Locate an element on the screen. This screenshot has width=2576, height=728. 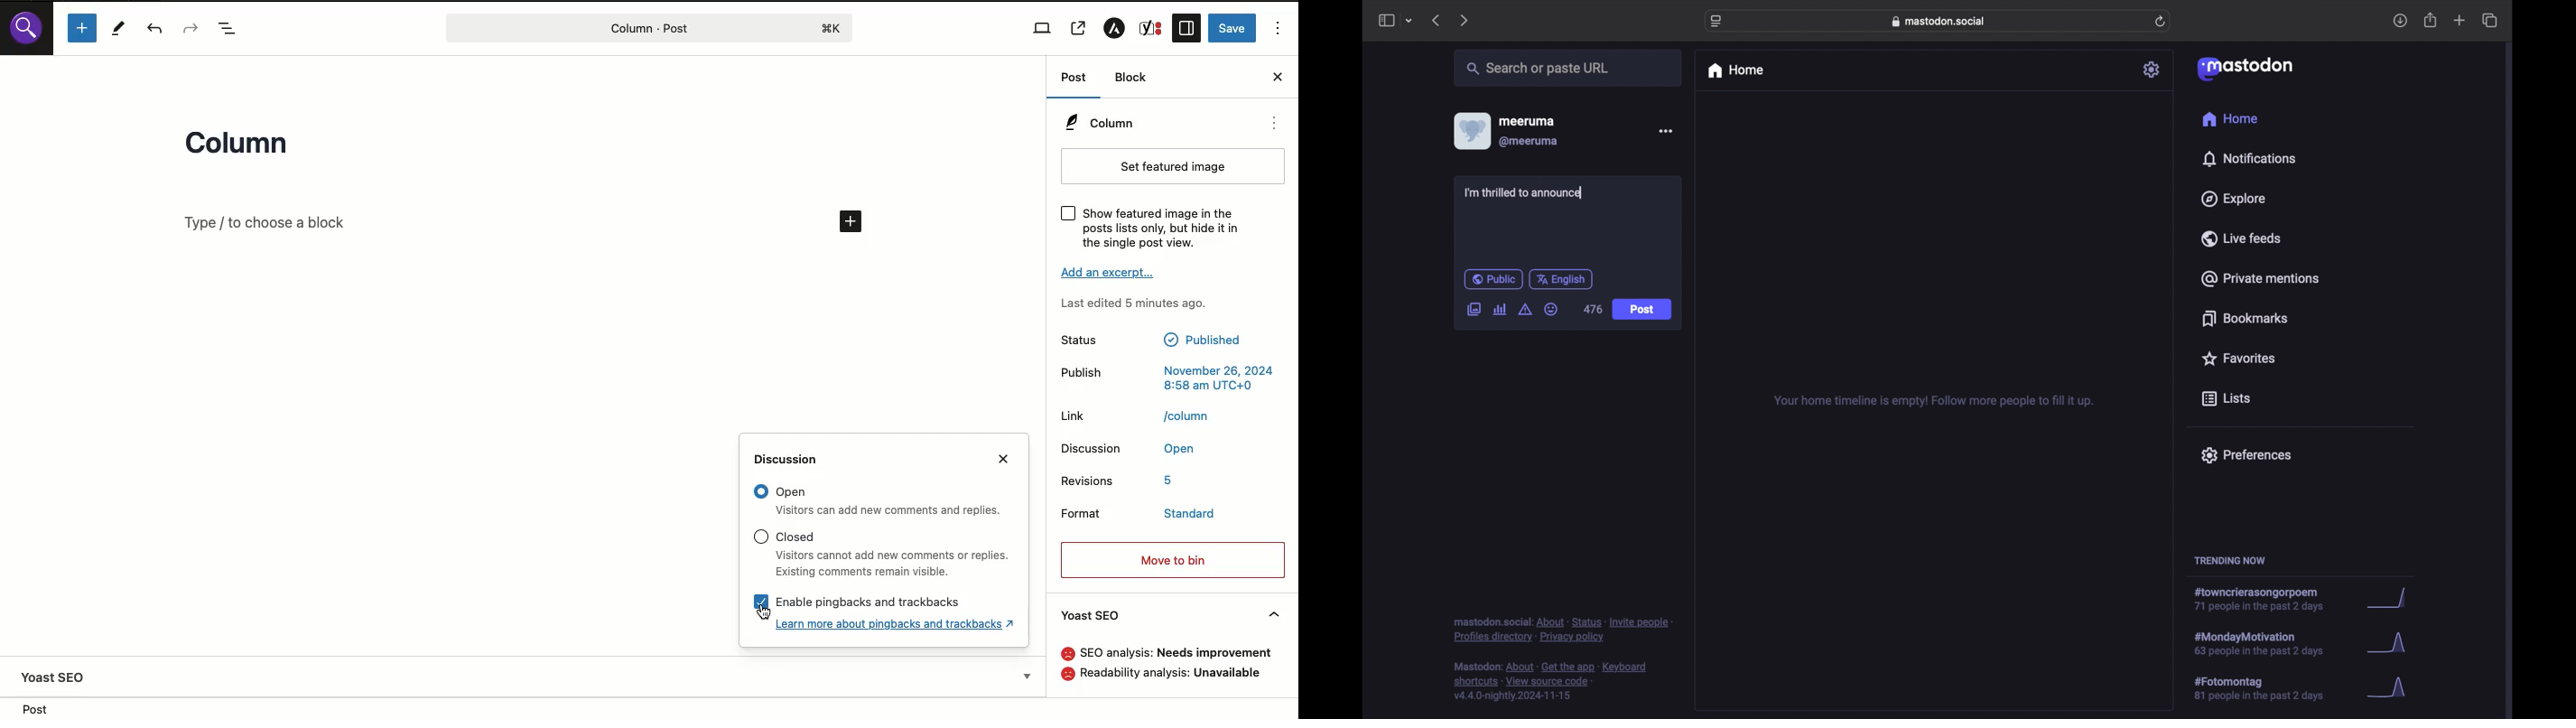
show tab overview is located at coordinates (2491, 20).